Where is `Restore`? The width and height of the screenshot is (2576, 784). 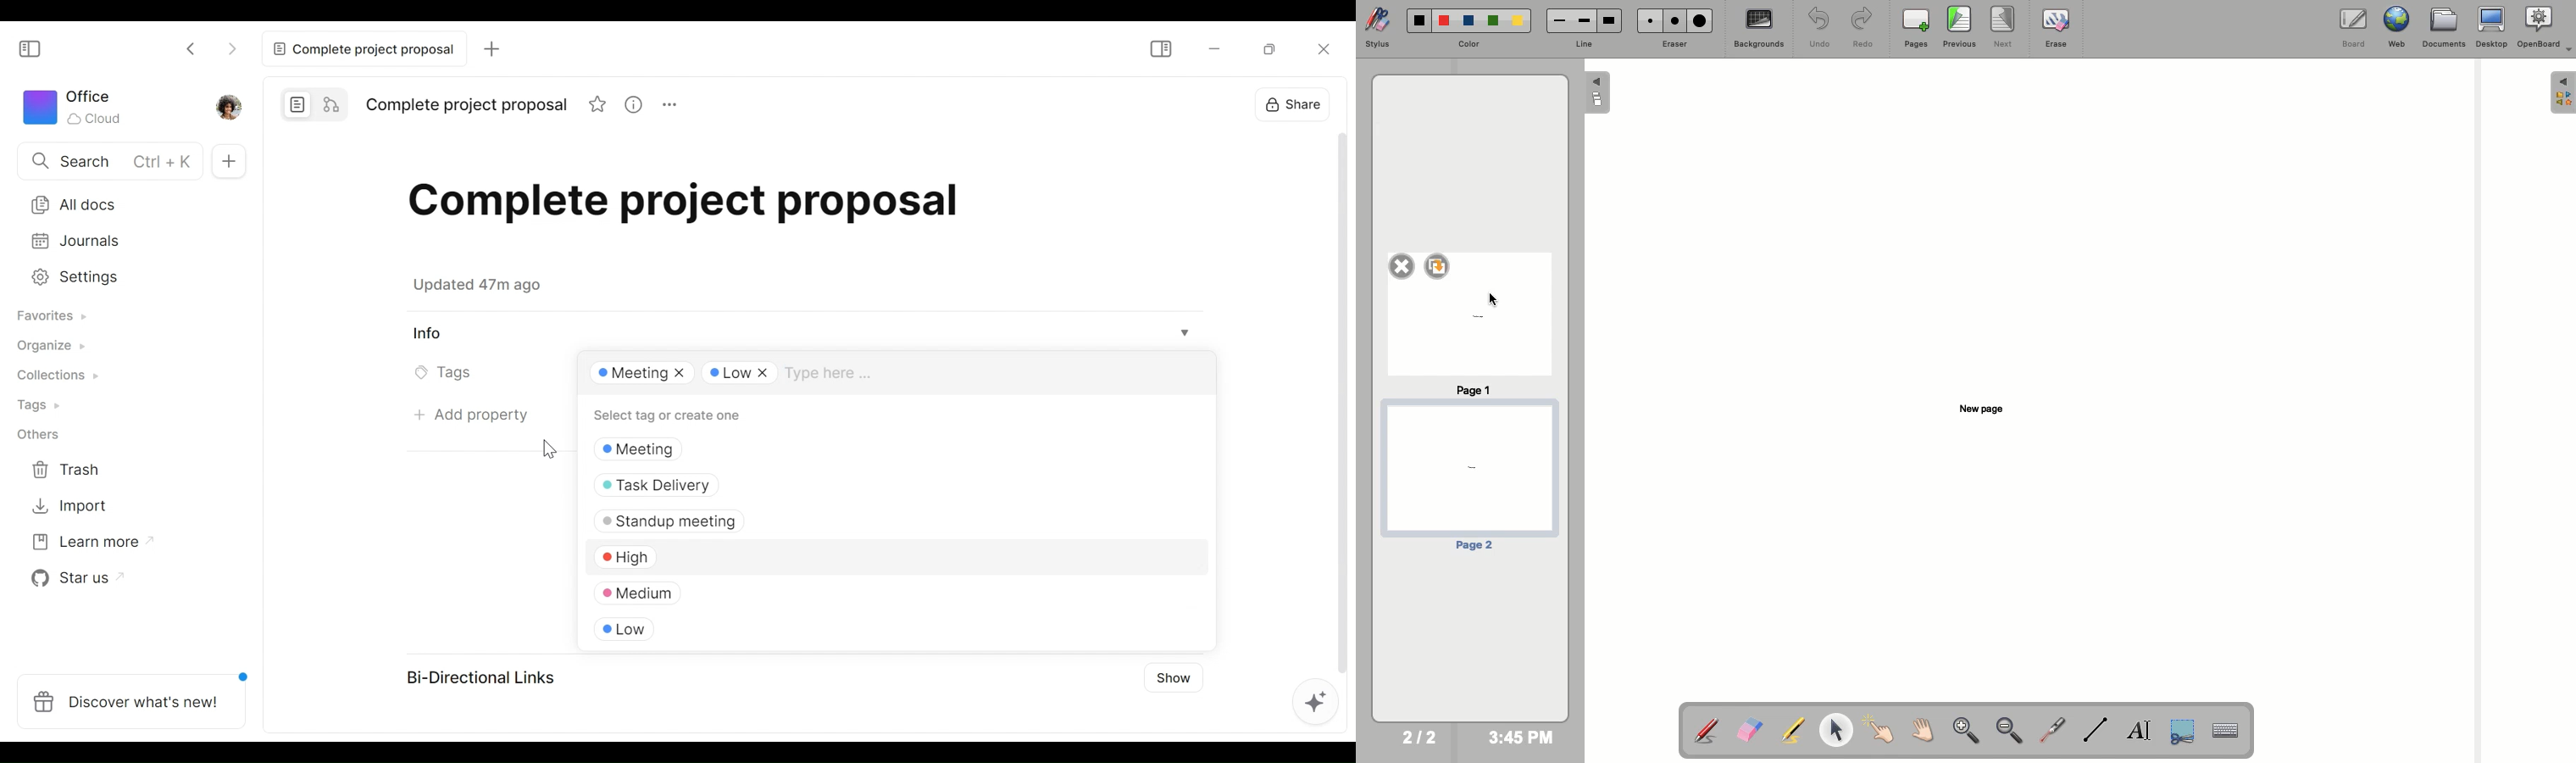 Restore is located at coordinates (1273, 48).